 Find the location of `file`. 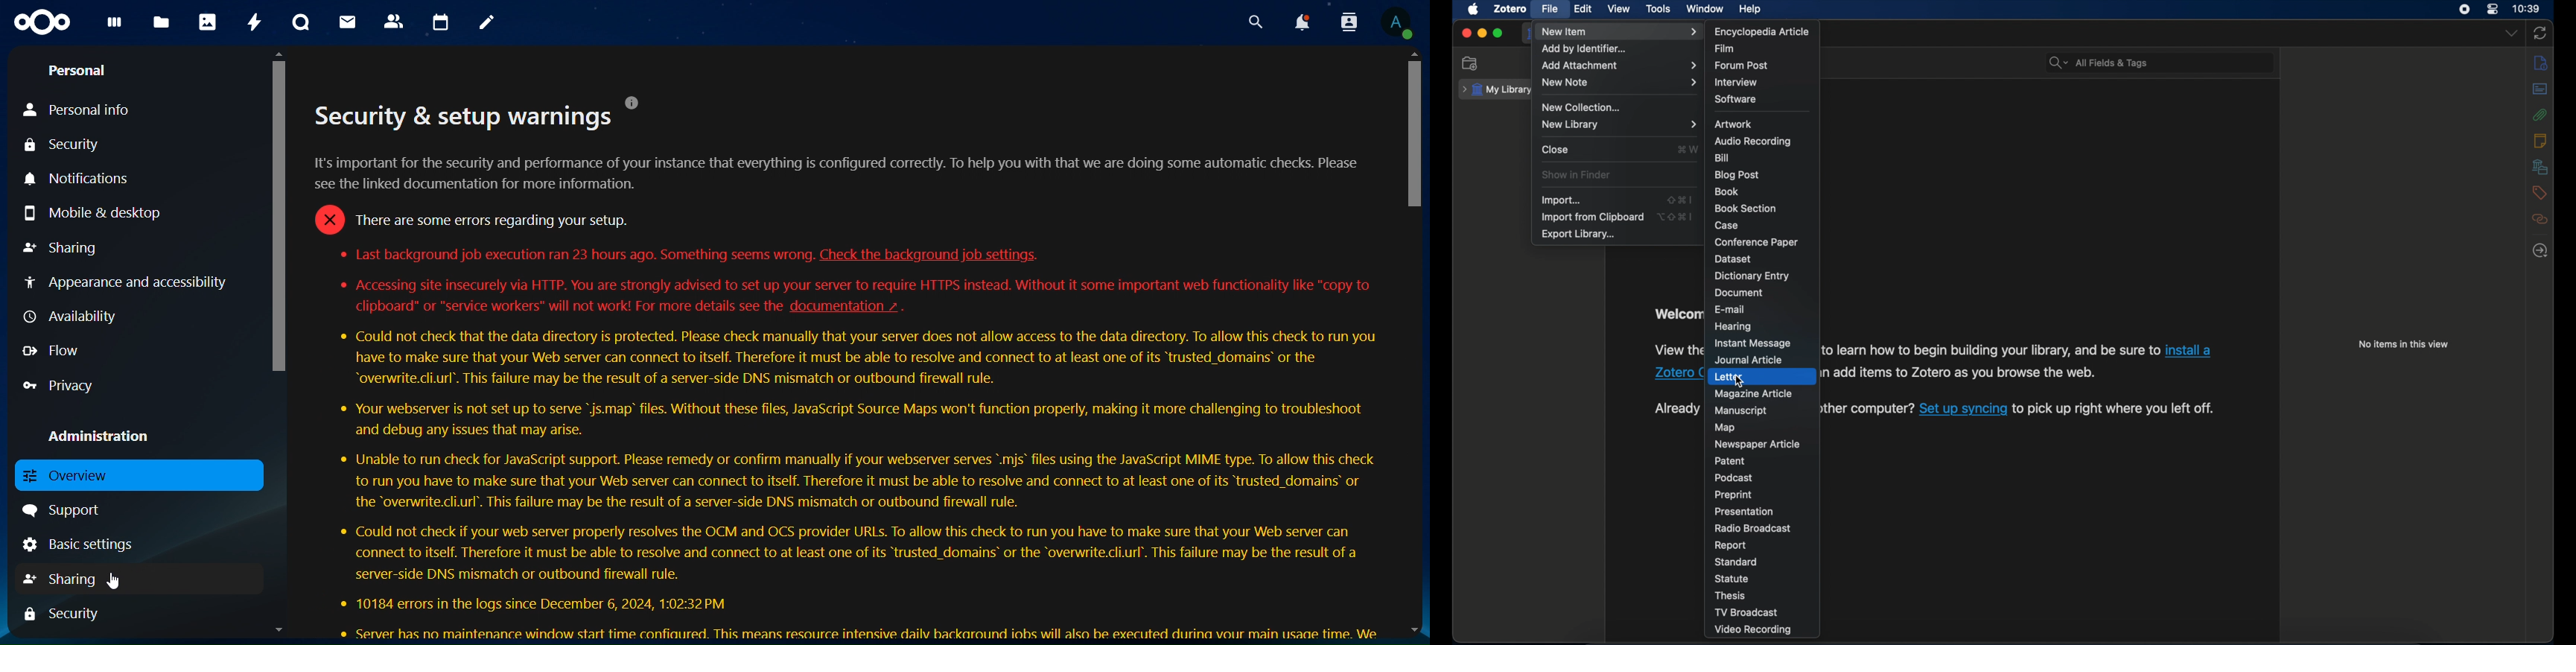

file is located at coordinates (1550, 8).